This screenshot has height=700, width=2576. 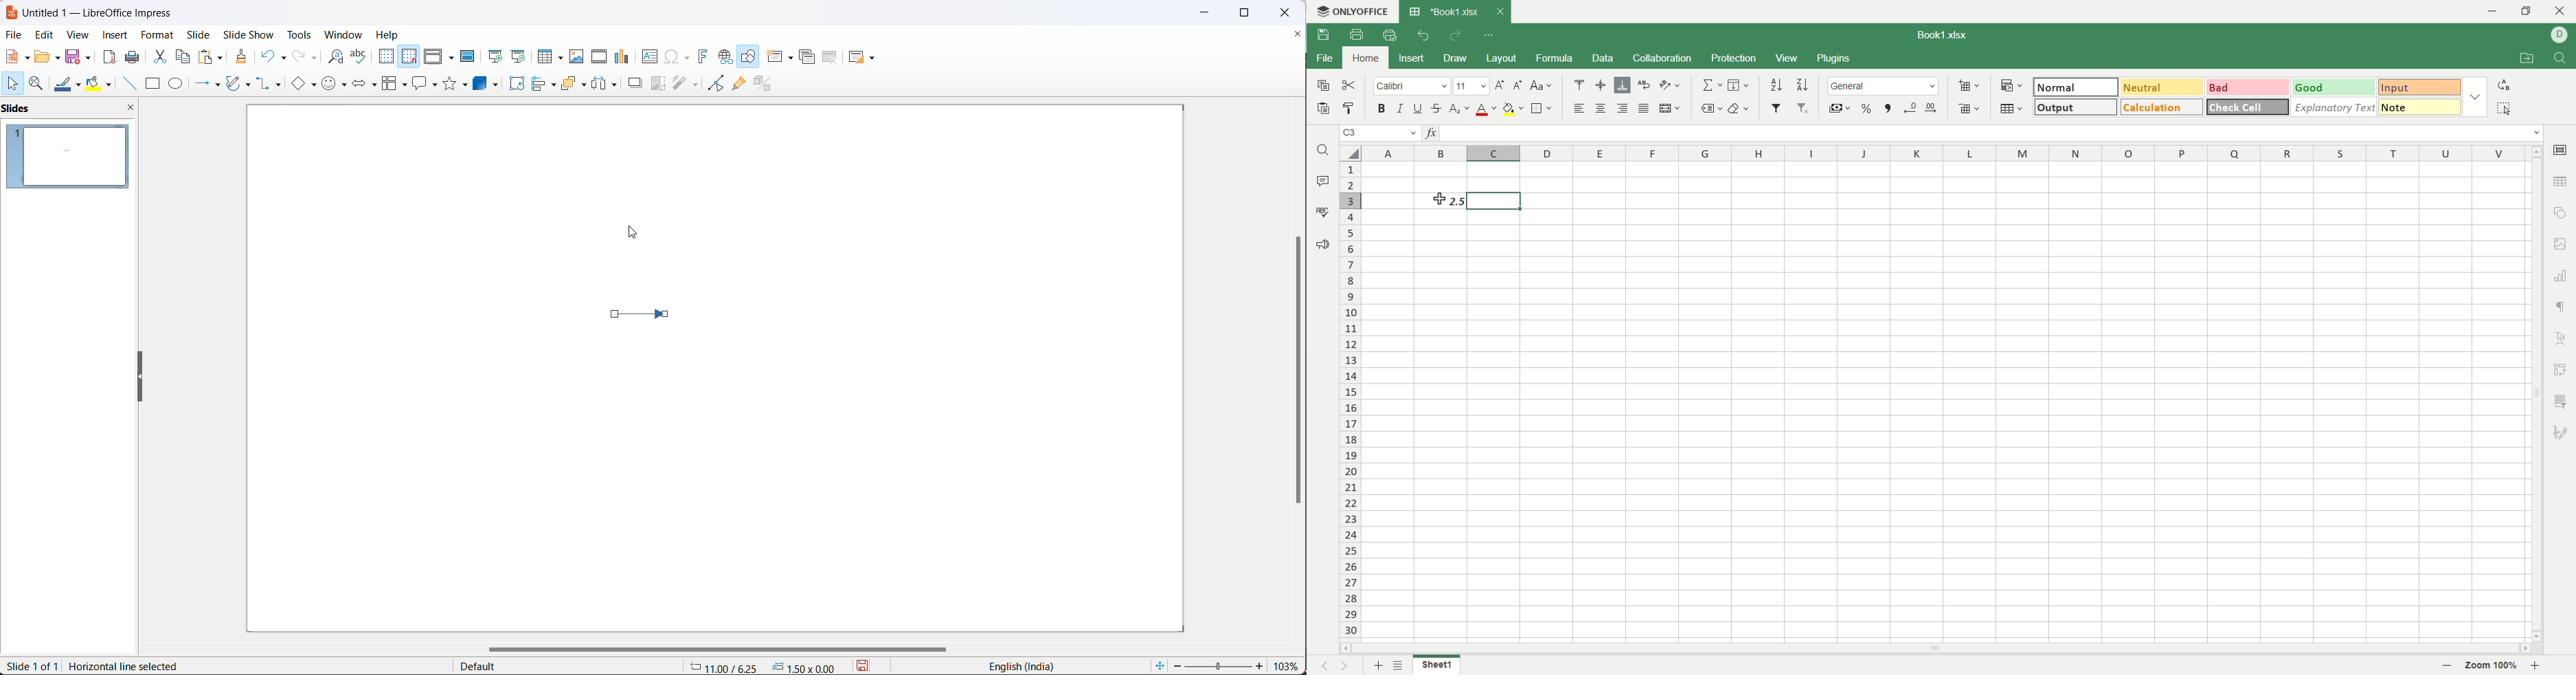 What do you see at coordinates (32, 667) in the screenshot?
I see `slide 1 of 1` at bounding box center [32, 667].